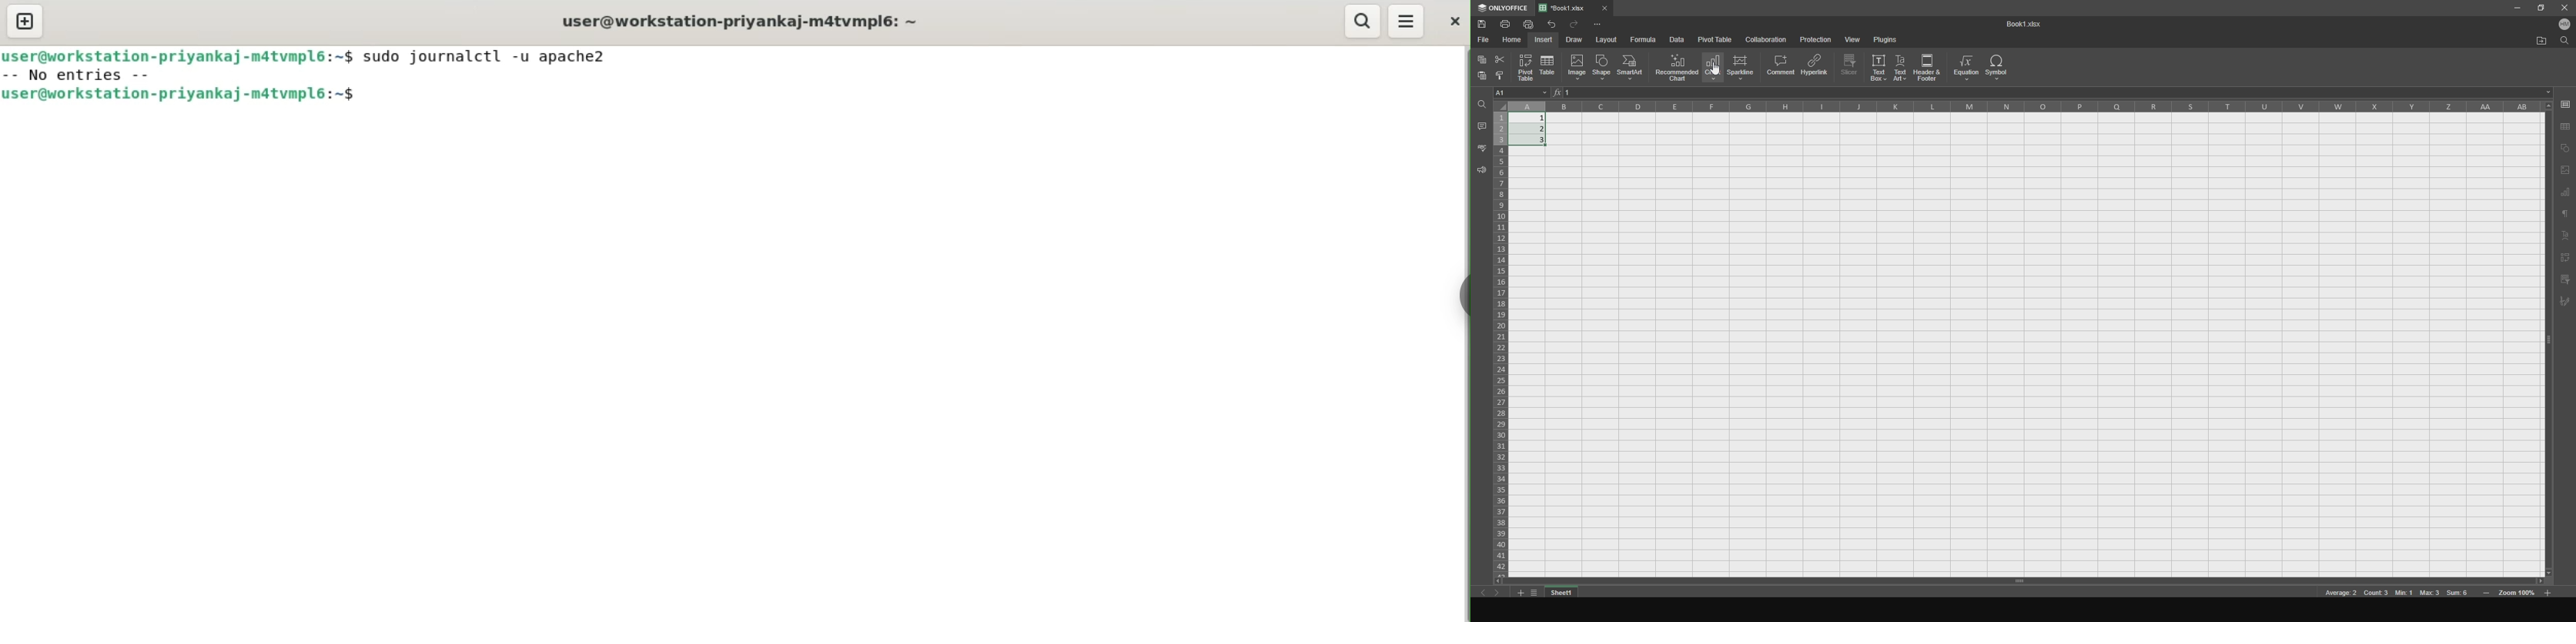 Image resolution: width=2576 pixels, height=644 pixels. What do you see at coordinates (1720, 71) in the screenshot?
I see `cursor` at bounding box center [1720, 71].